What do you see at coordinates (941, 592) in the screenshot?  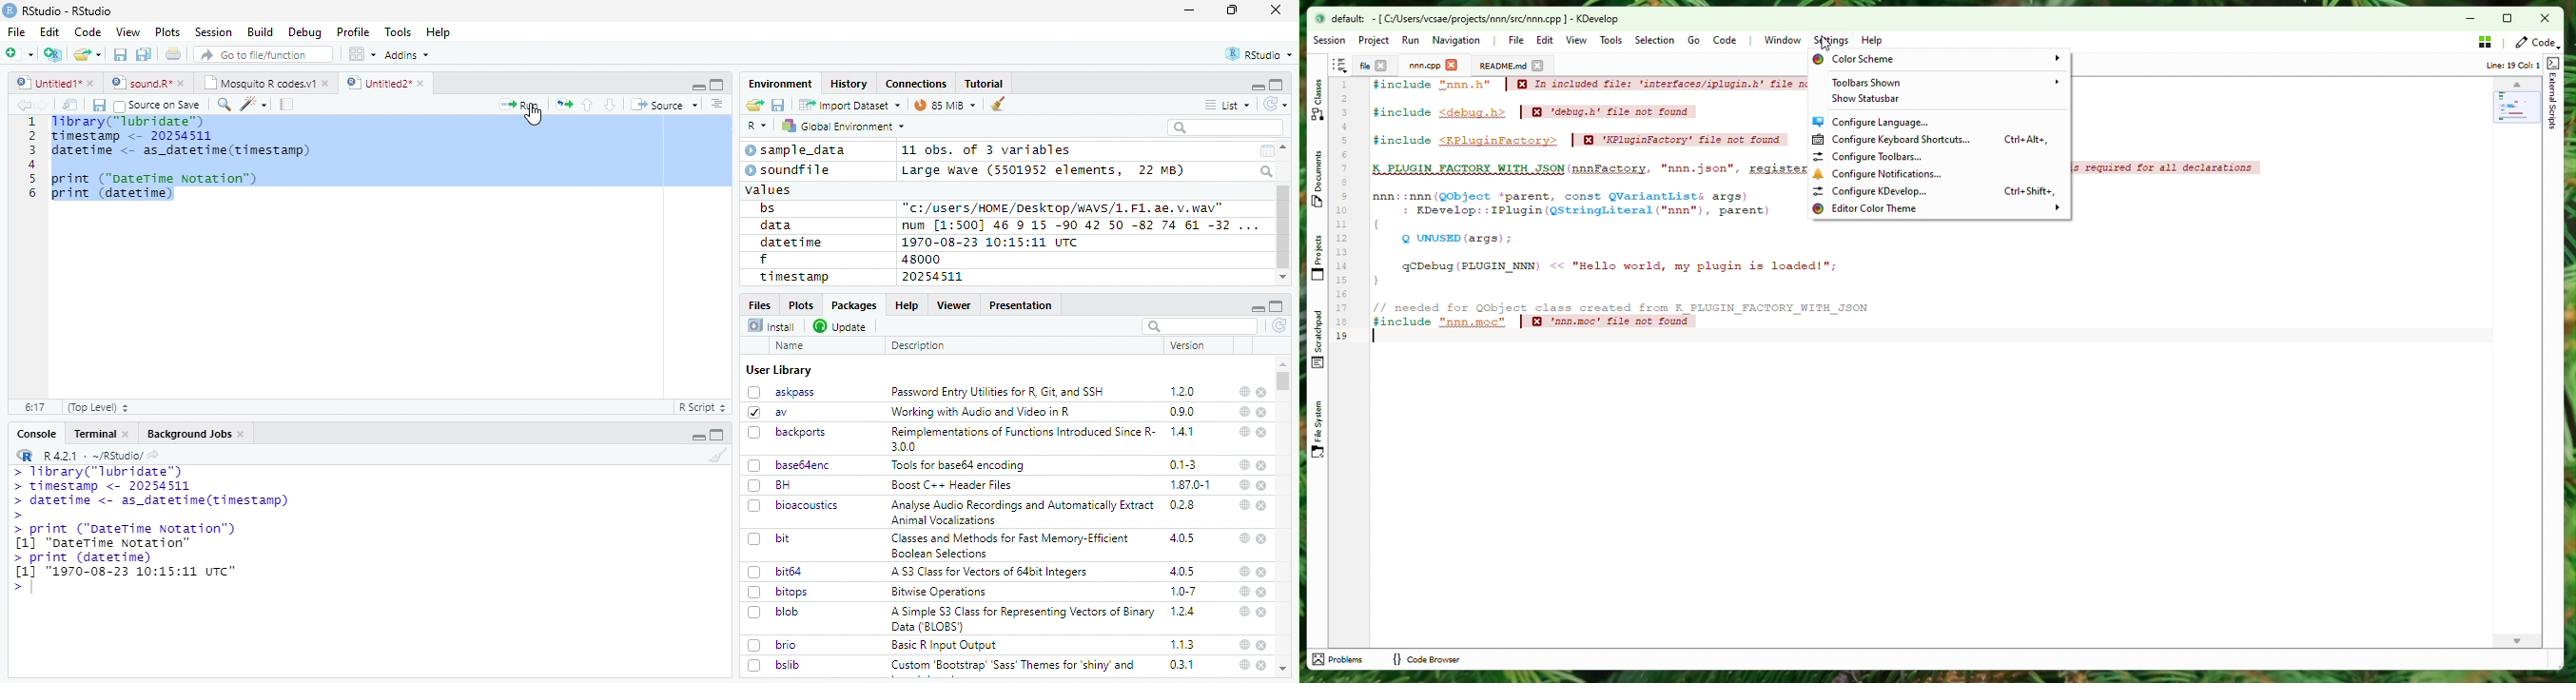 I see `Bitwise Operations` at bounding box center [941, 592].